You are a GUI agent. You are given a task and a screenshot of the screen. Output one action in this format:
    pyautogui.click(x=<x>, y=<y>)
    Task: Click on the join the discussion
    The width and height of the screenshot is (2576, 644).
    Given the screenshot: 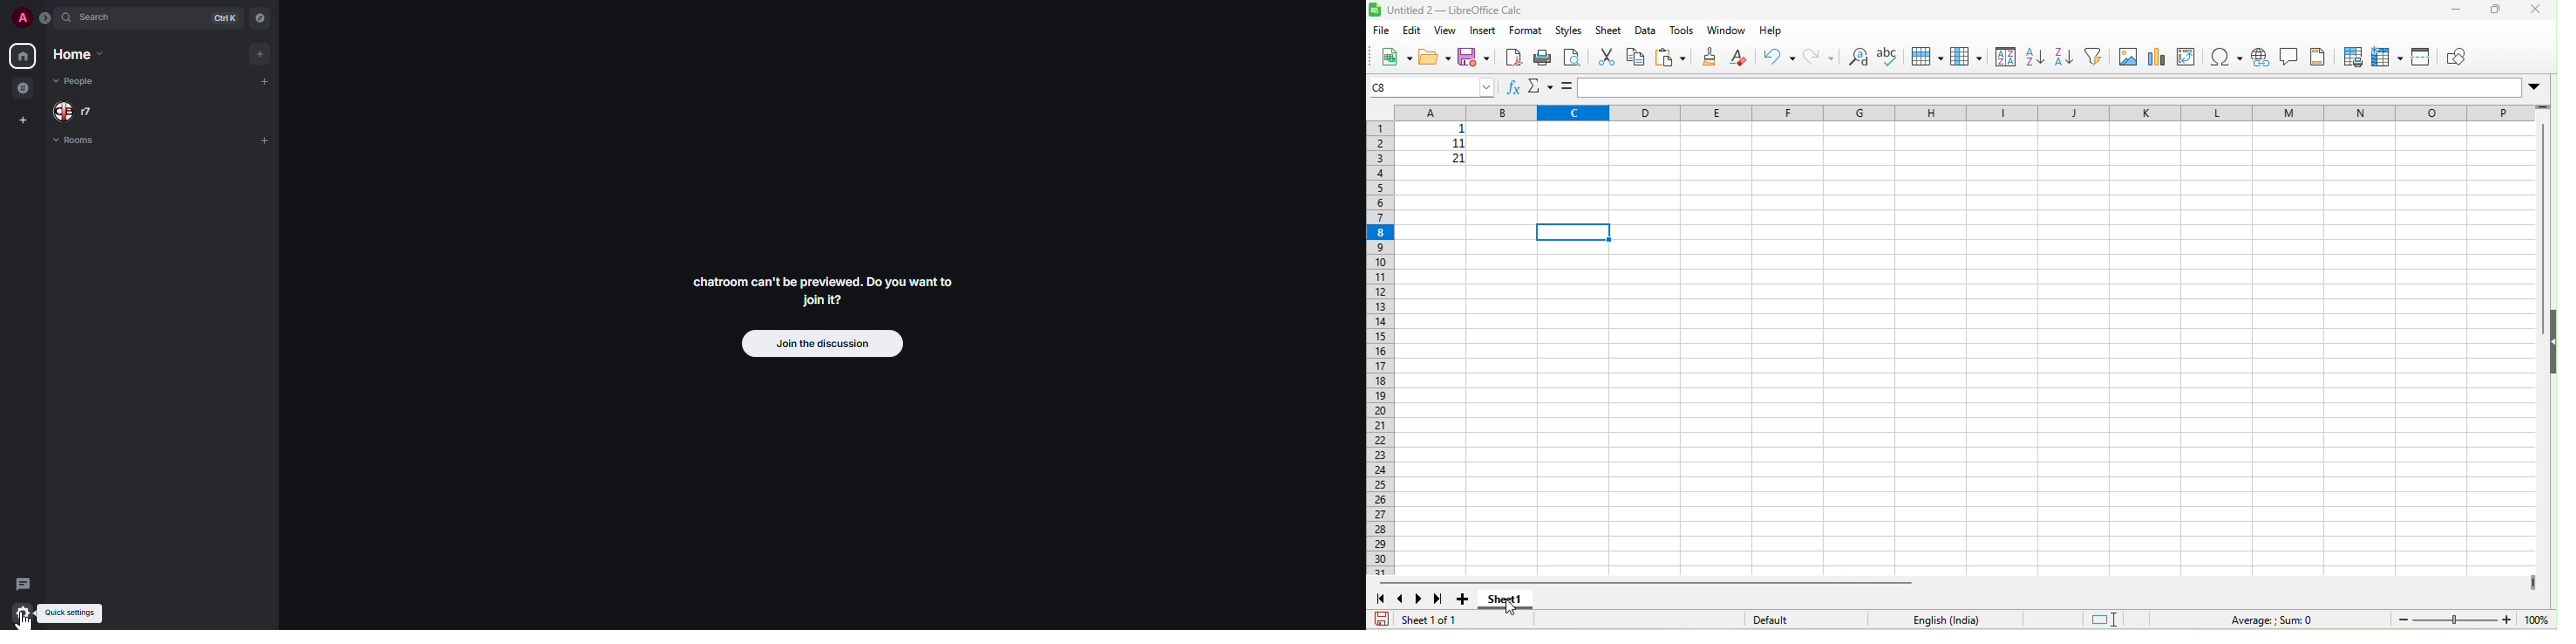 What is the action you would take?
    pyautogui.click(x=822, y=343)
    